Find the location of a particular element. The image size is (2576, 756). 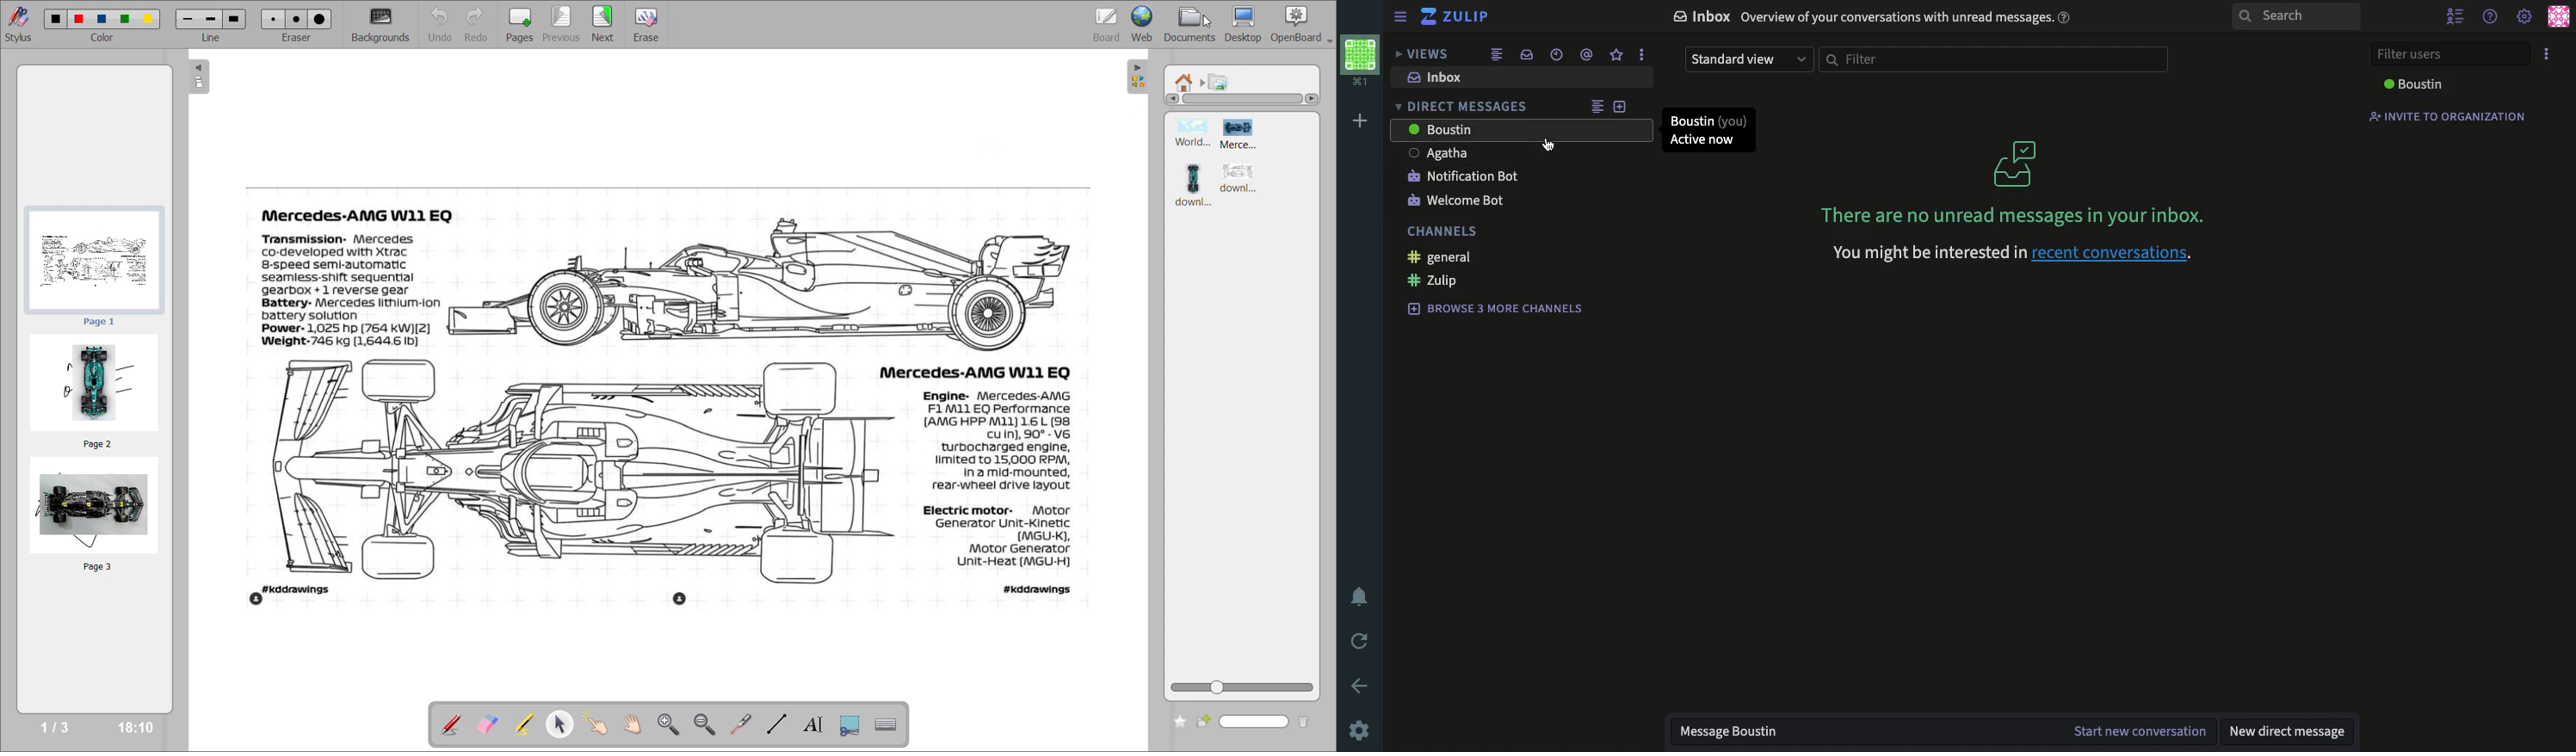

you might be interested in is located at coordinates (1928, 256).